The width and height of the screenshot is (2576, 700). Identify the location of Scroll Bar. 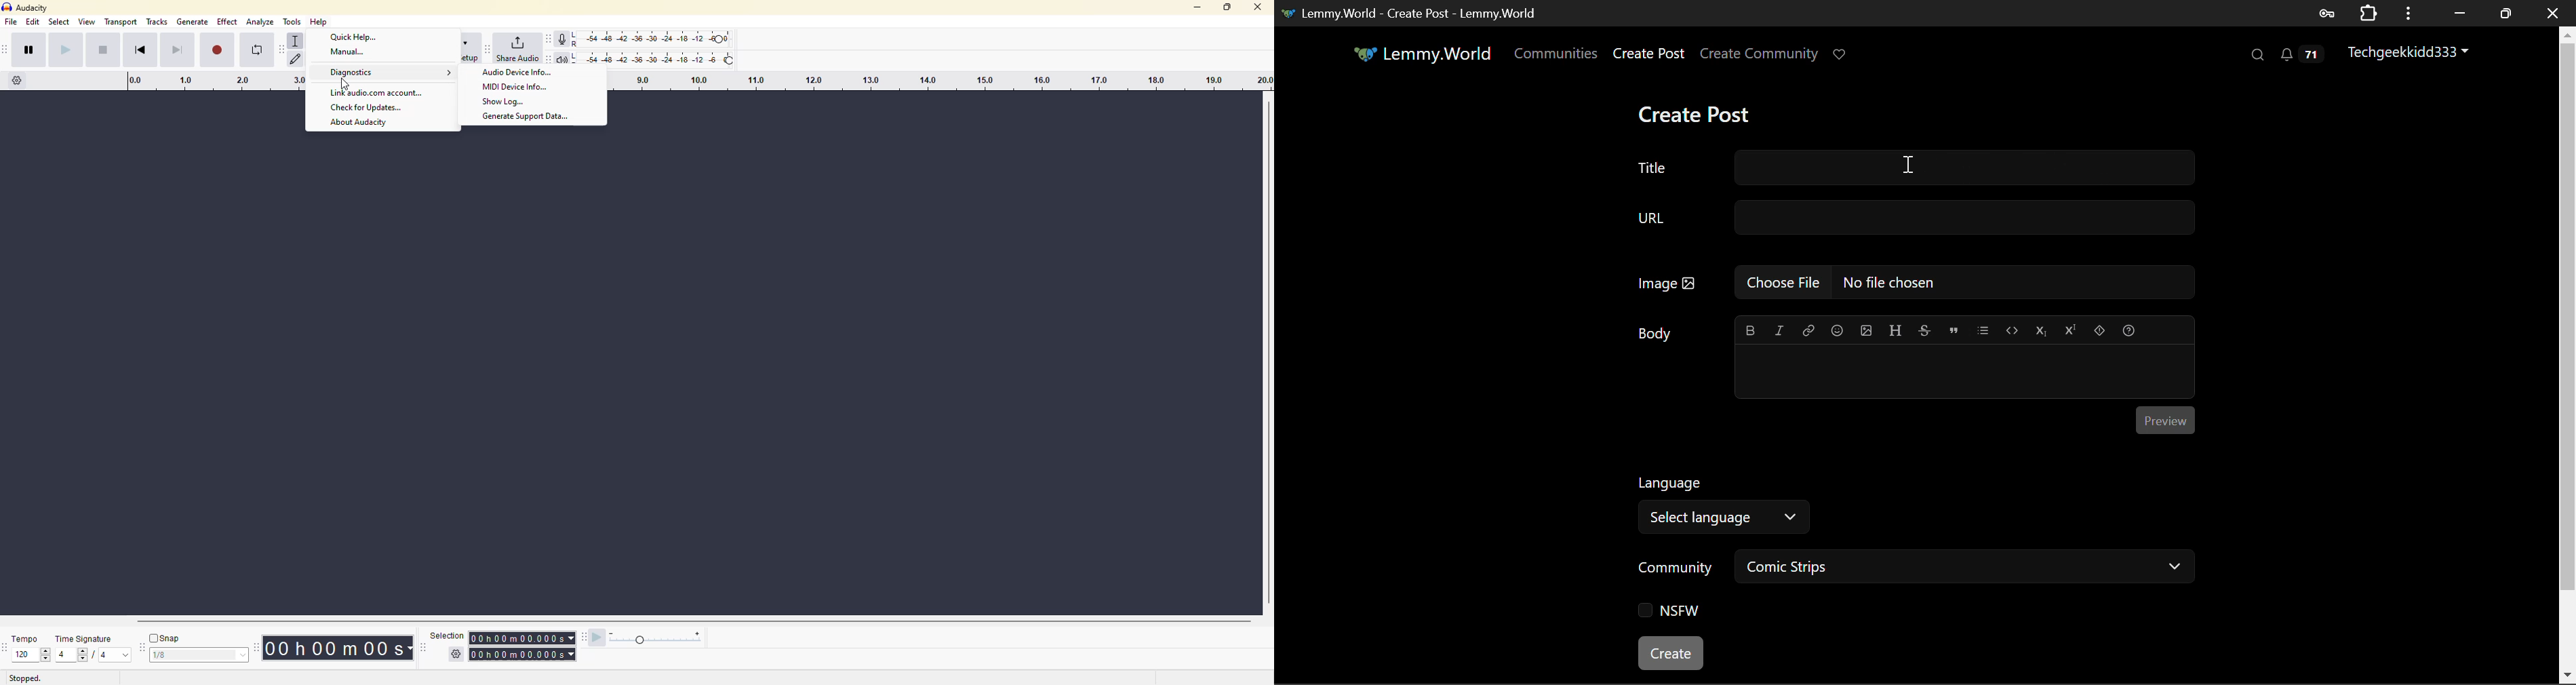
(2568, 354).